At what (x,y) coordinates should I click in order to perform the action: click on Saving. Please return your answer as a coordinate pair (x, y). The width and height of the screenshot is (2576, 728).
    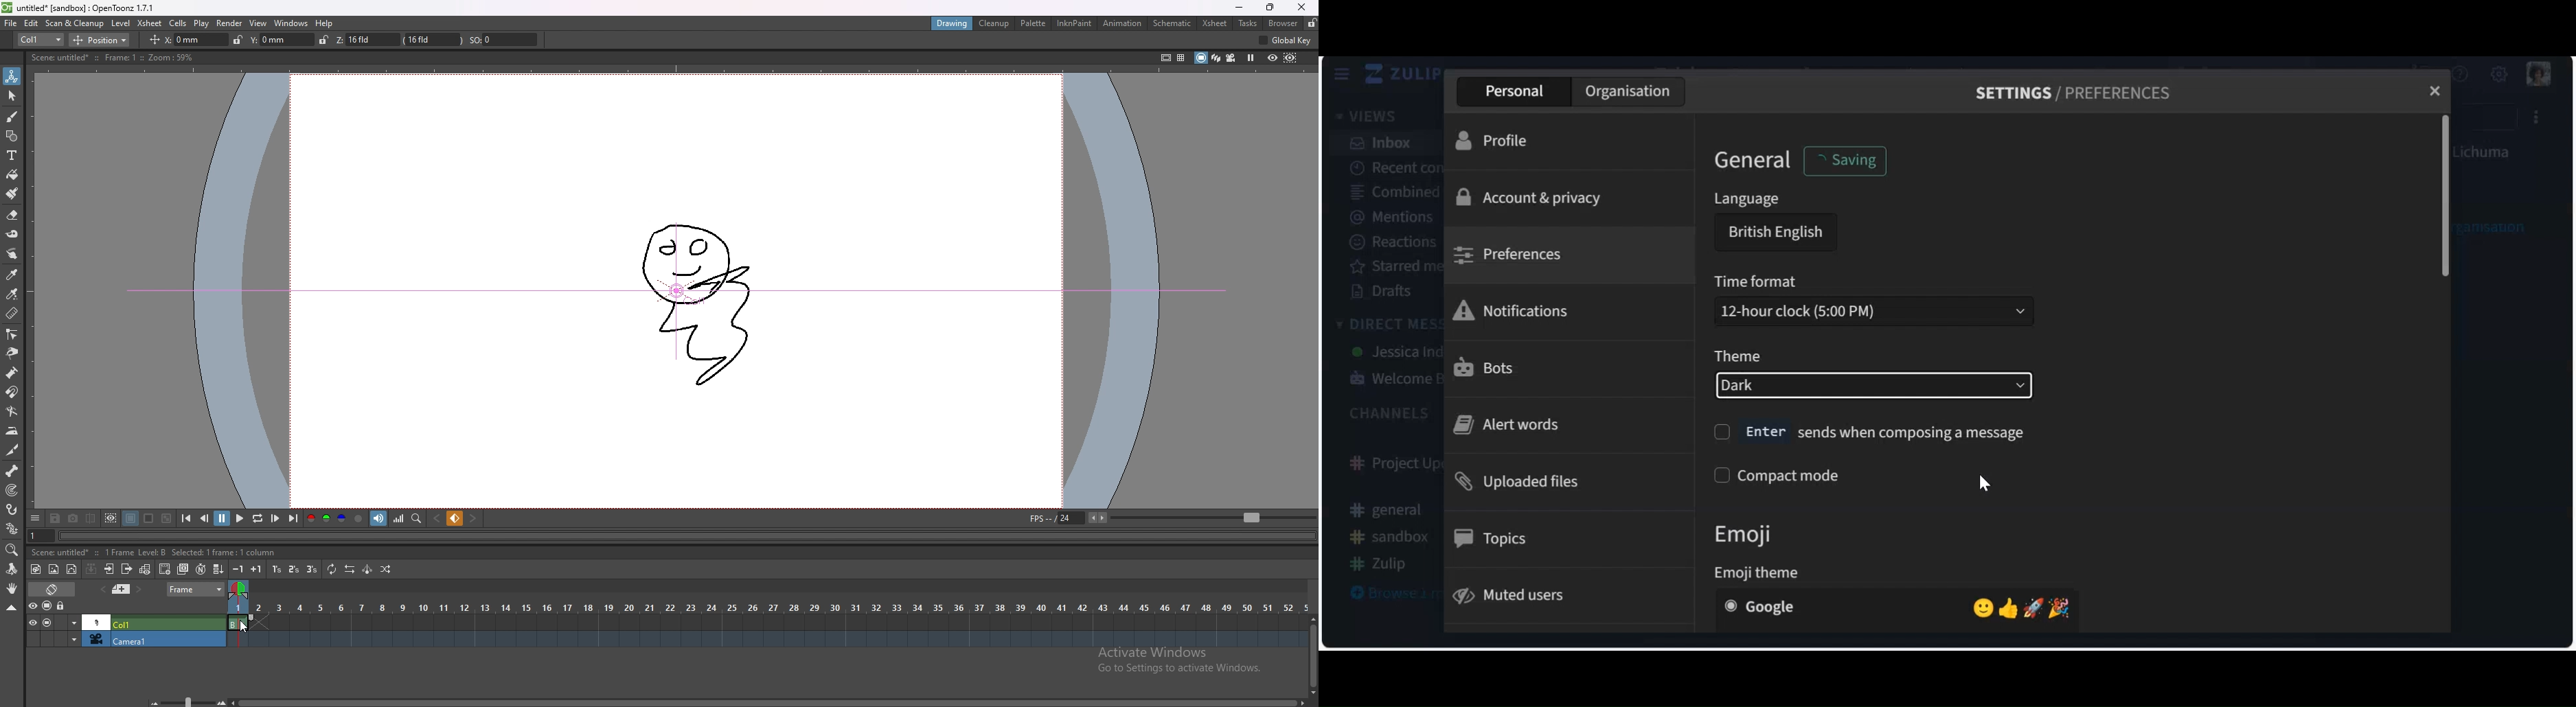
    Looking at the image, I should click on (1854, 159).